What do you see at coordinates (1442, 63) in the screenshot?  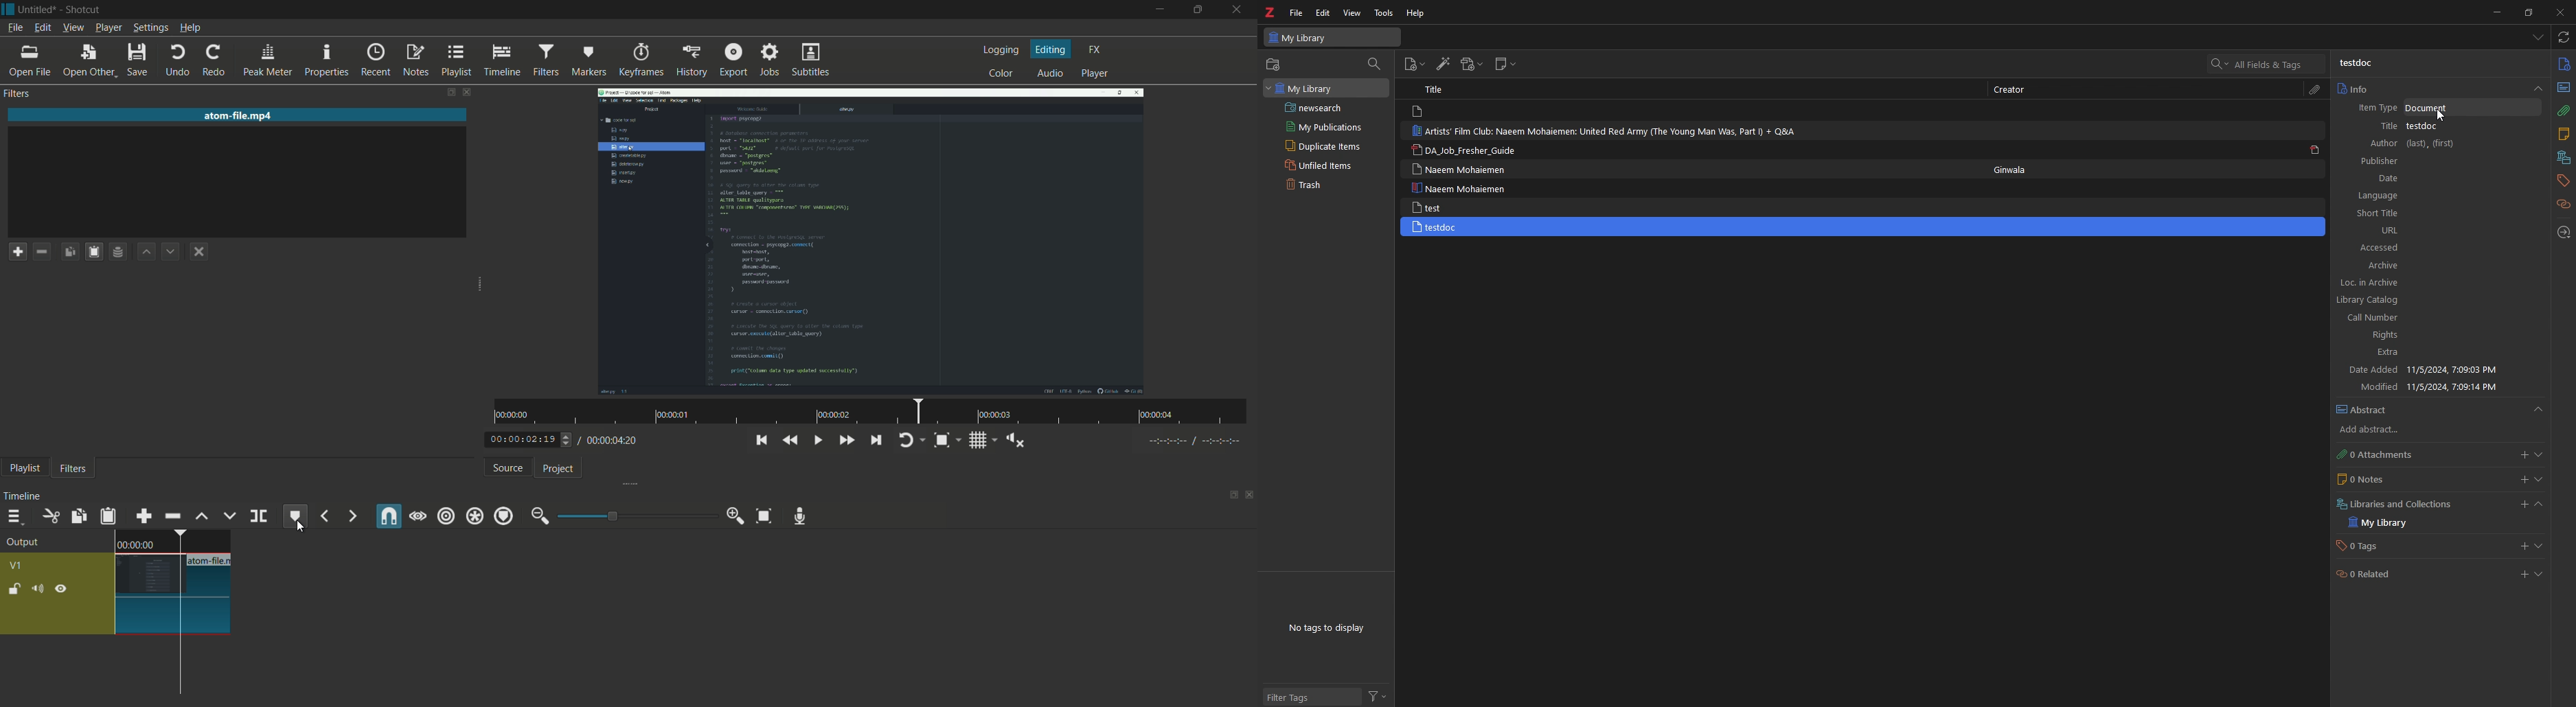 I see `add items by identifier` at bounding box center [1442, 63].